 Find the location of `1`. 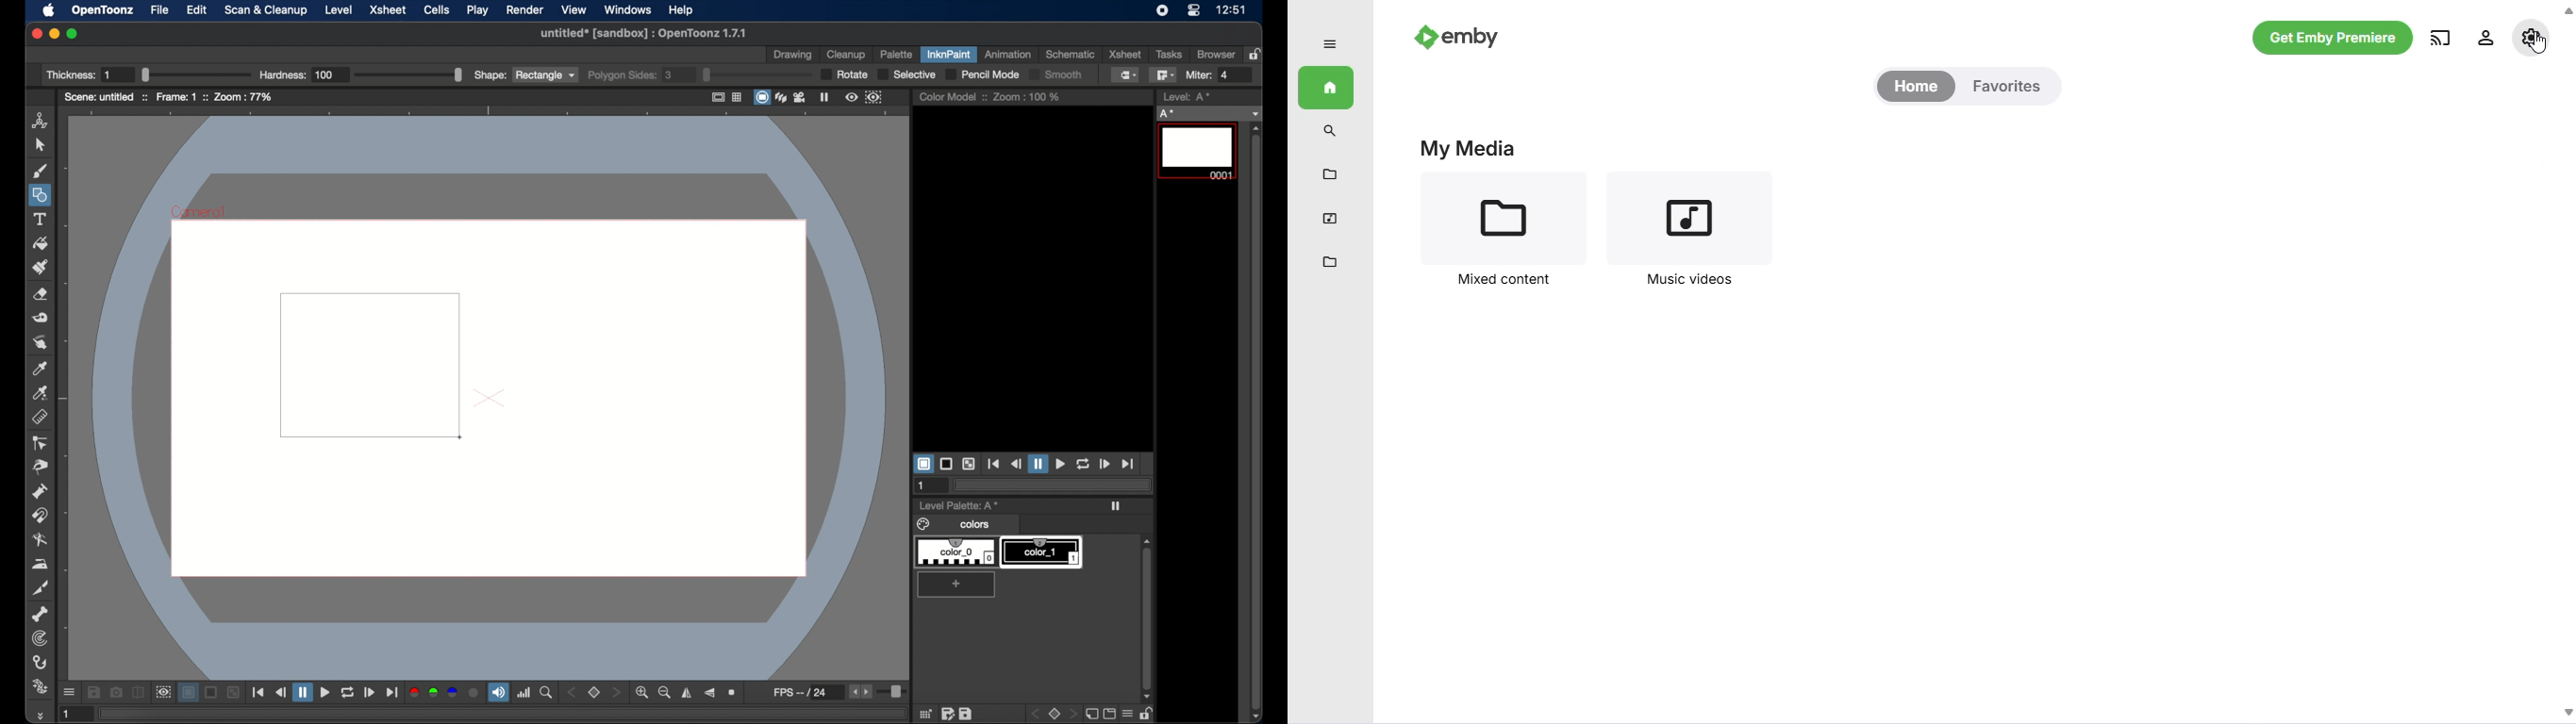

1 is located at coordinates (922, 486).